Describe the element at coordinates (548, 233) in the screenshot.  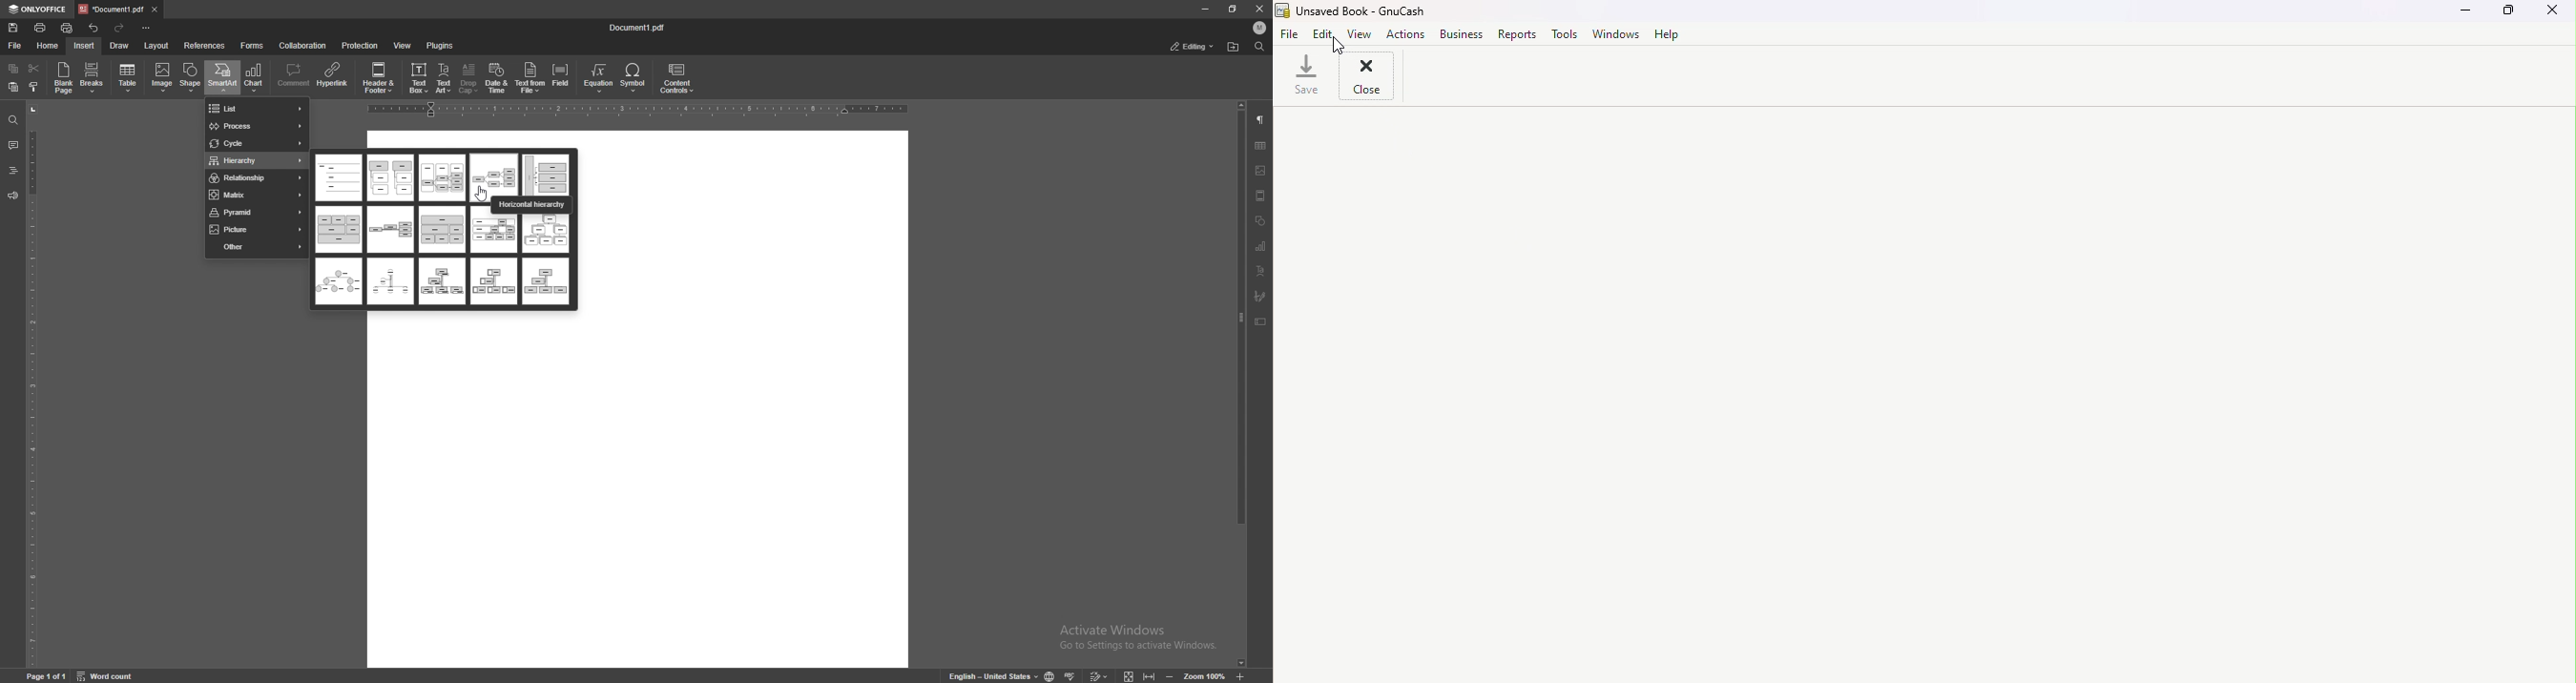
I see `hierarchy` at that location.